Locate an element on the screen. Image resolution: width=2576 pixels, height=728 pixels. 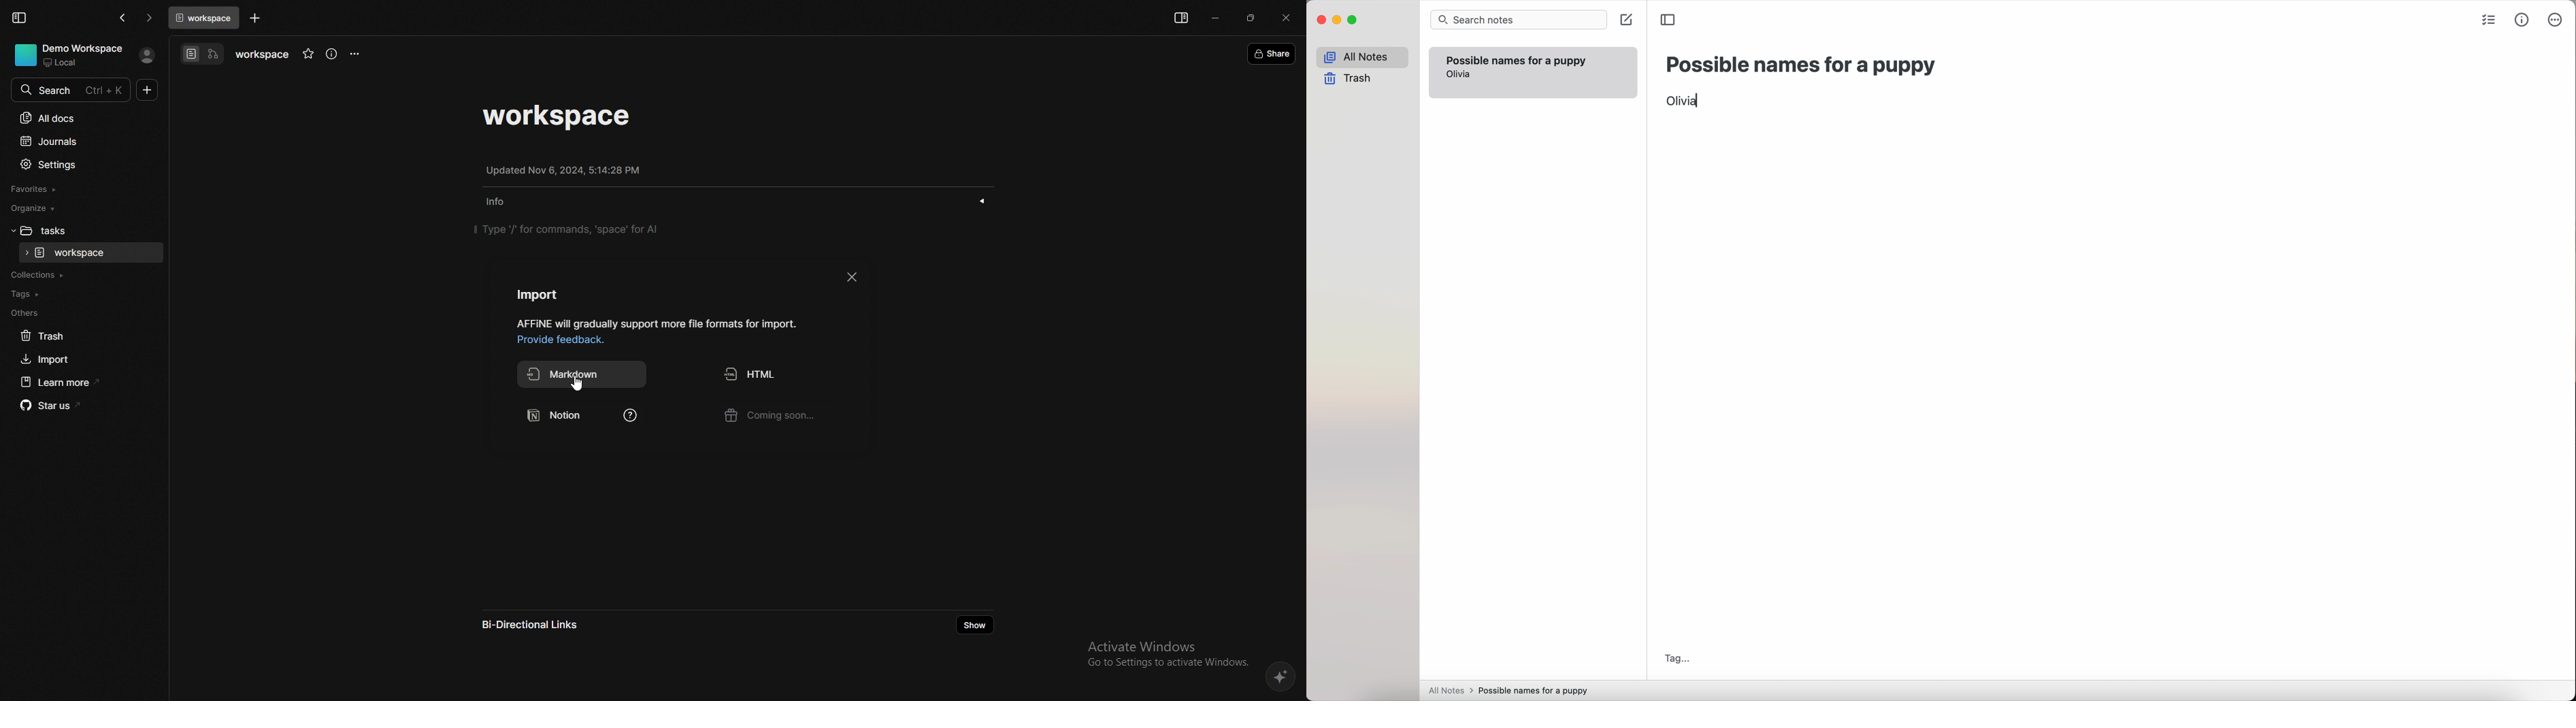
all notes is located at coordinates (1362, 57).